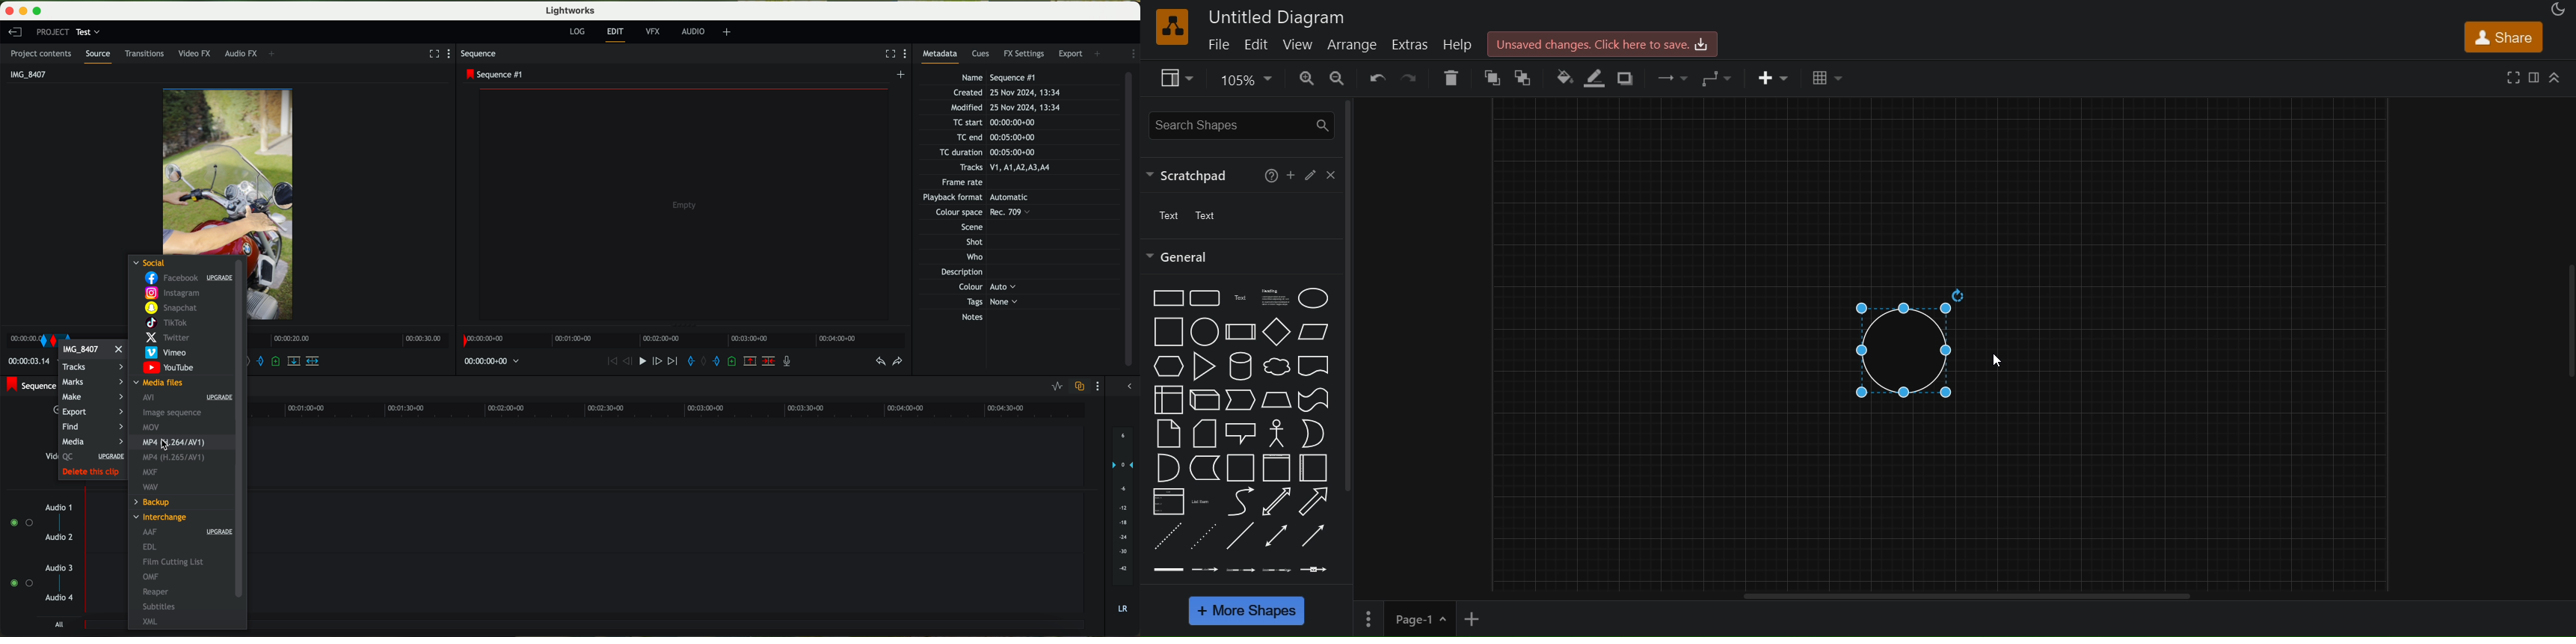 The width and height of the screenshot is (2576, 644). Describe the element at coordinates (1241, 401) in the screenshot. I see `steps` at that location.